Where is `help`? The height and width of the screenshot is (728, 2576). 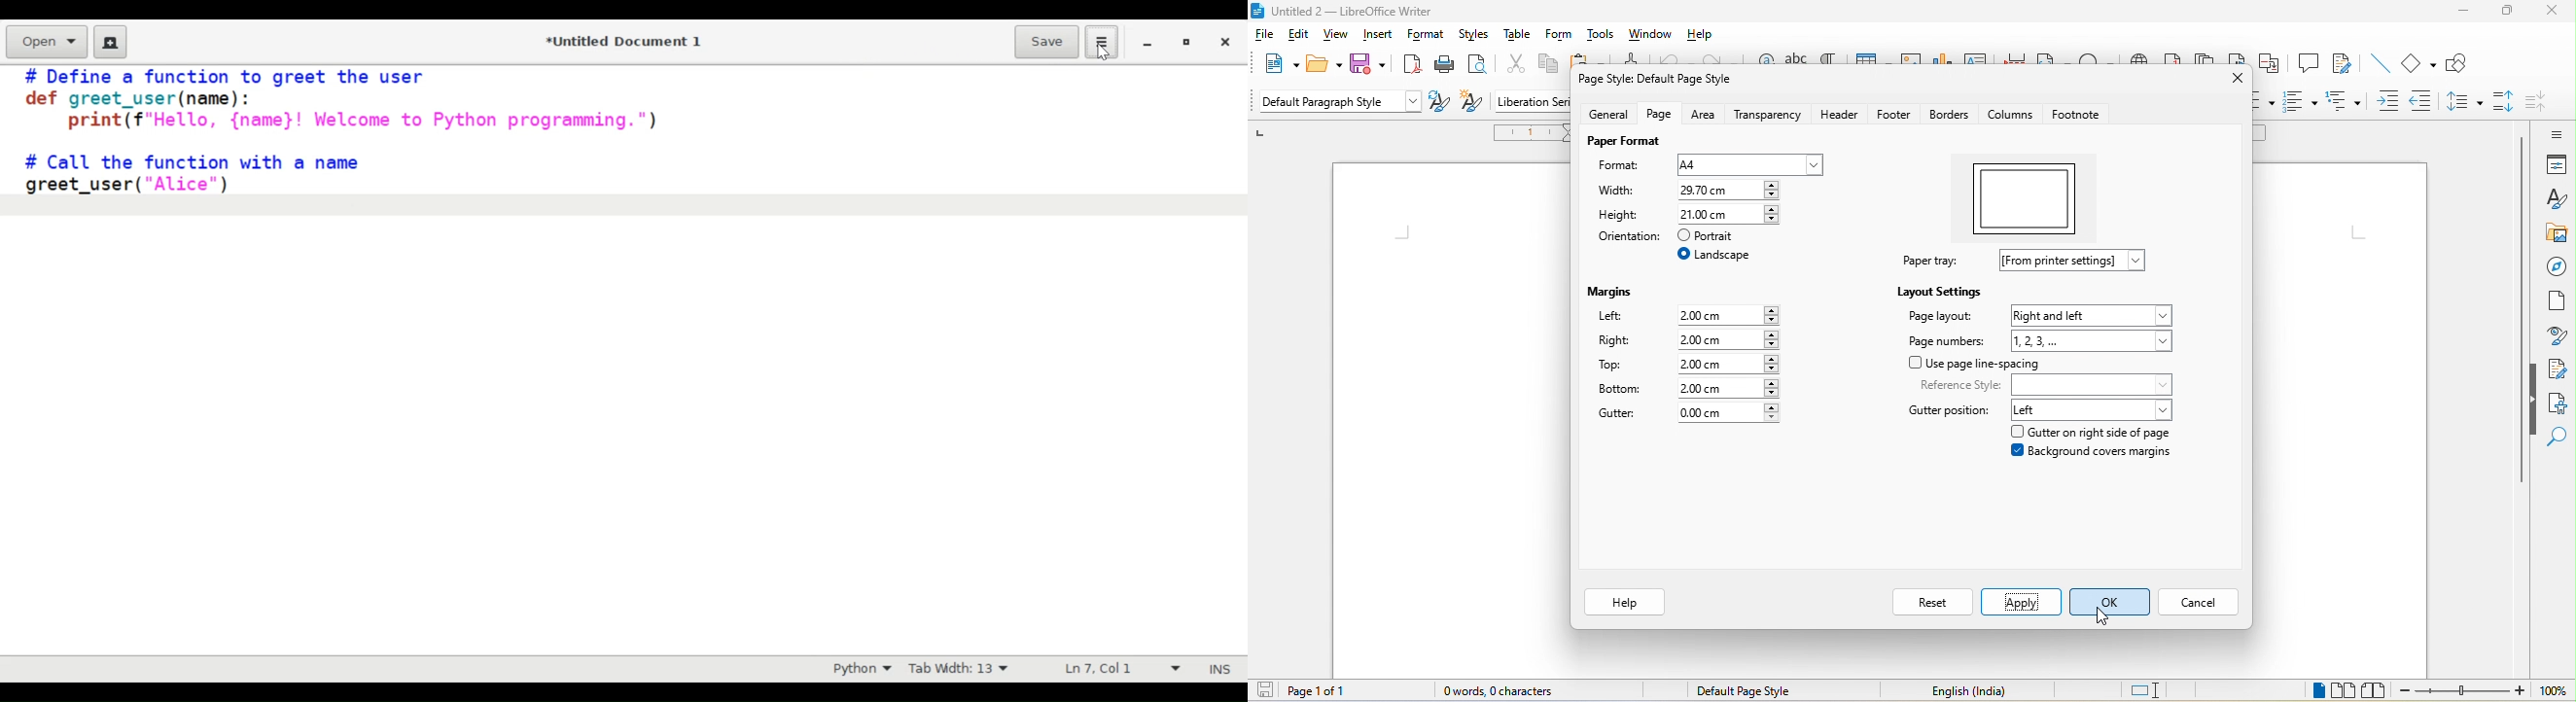
help is located at coordinates (1705, 35).